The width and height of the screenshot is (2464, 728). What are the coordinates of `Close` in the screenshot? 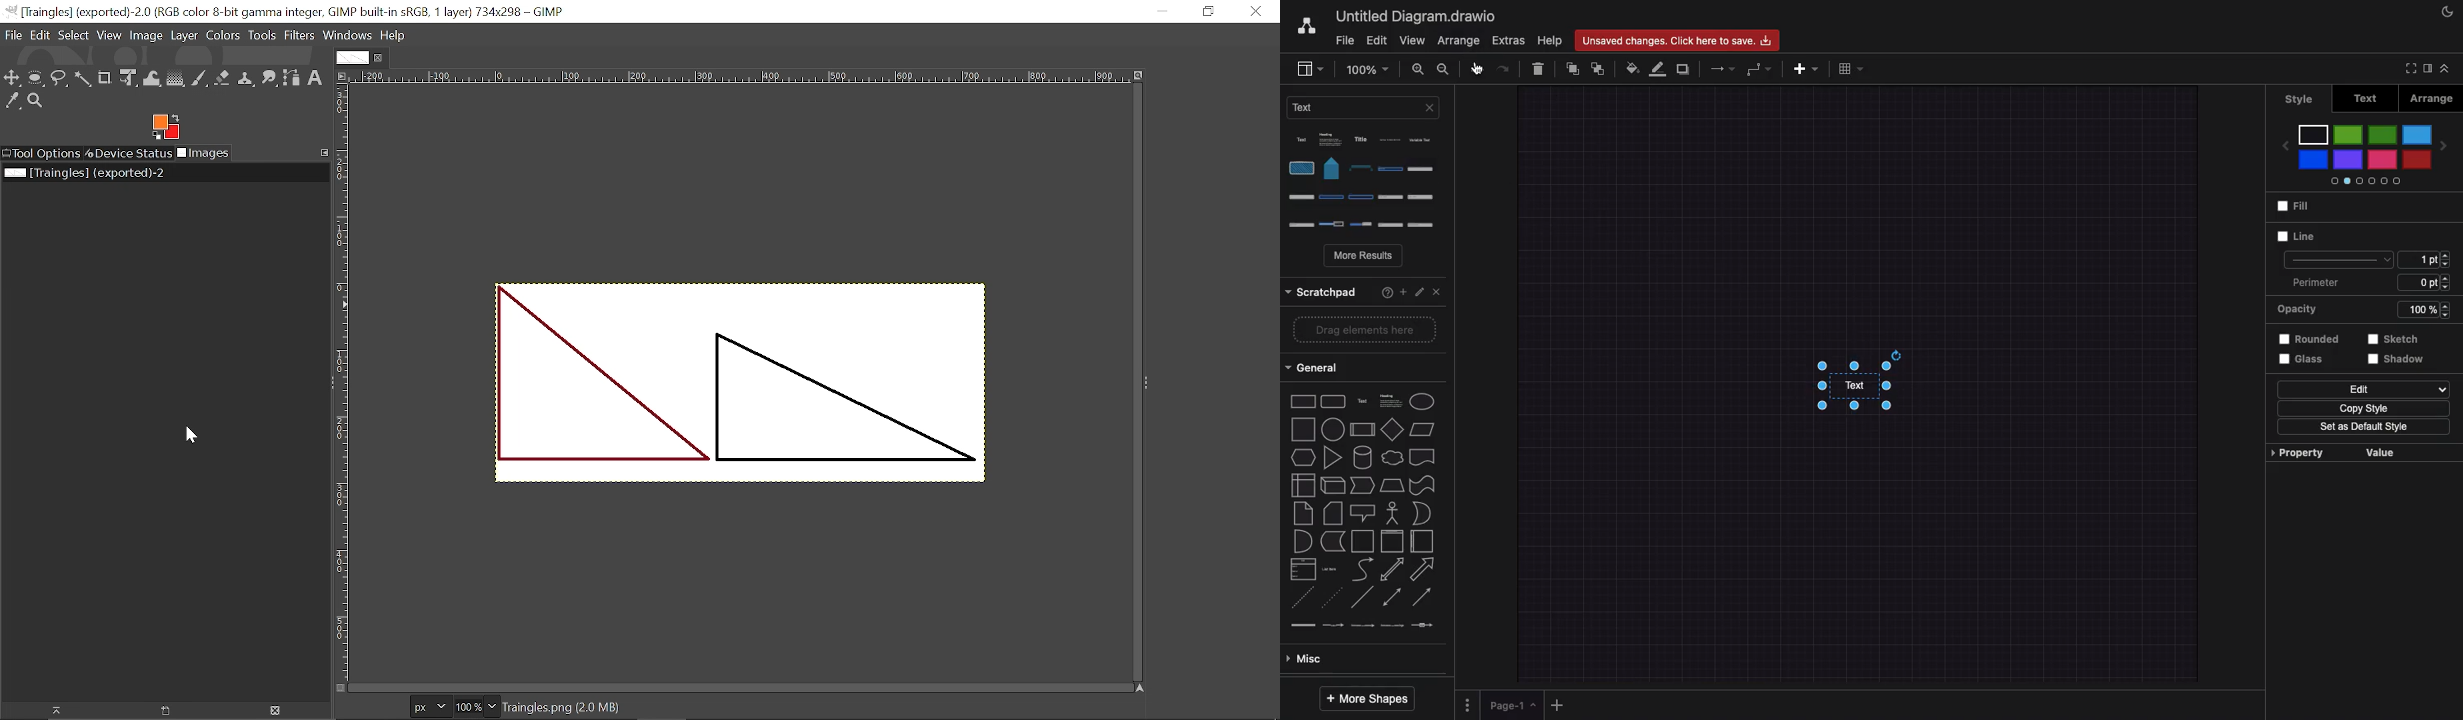 It's located at (1435, 290).